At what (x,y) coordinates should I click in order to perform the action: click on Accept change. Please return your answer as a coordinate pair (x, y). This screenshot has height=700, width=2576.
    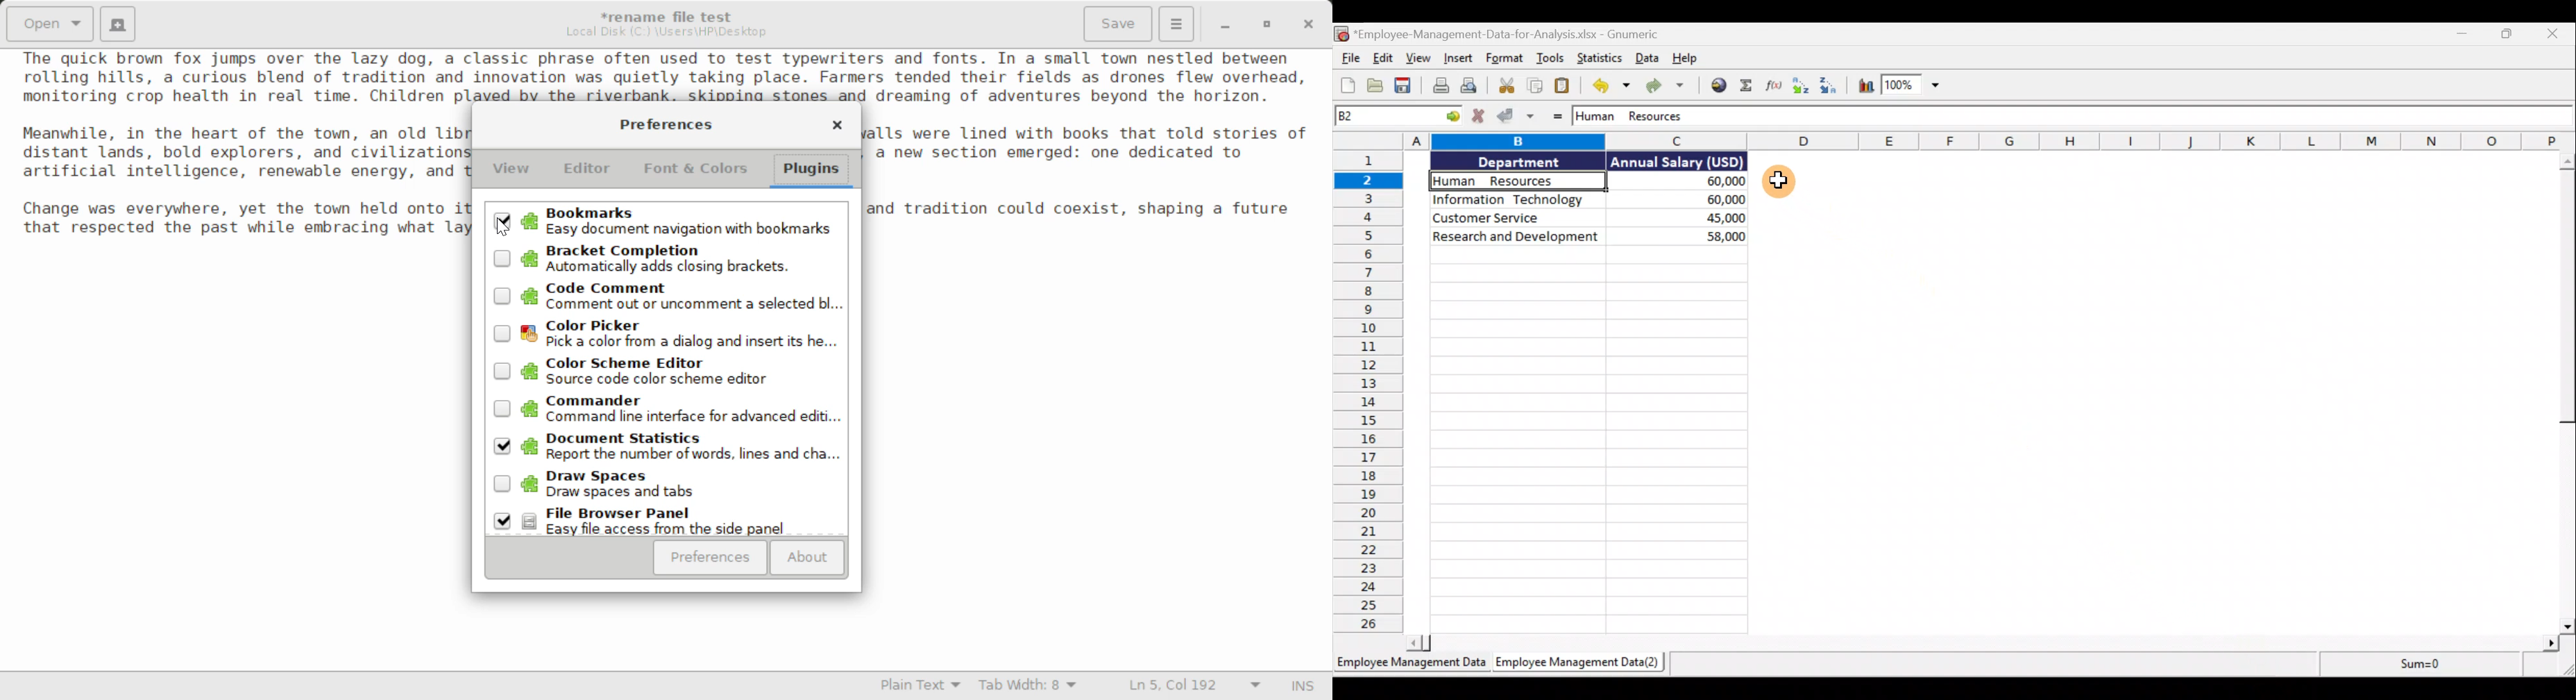
    Looking at the image, I should click on (1520, 116).